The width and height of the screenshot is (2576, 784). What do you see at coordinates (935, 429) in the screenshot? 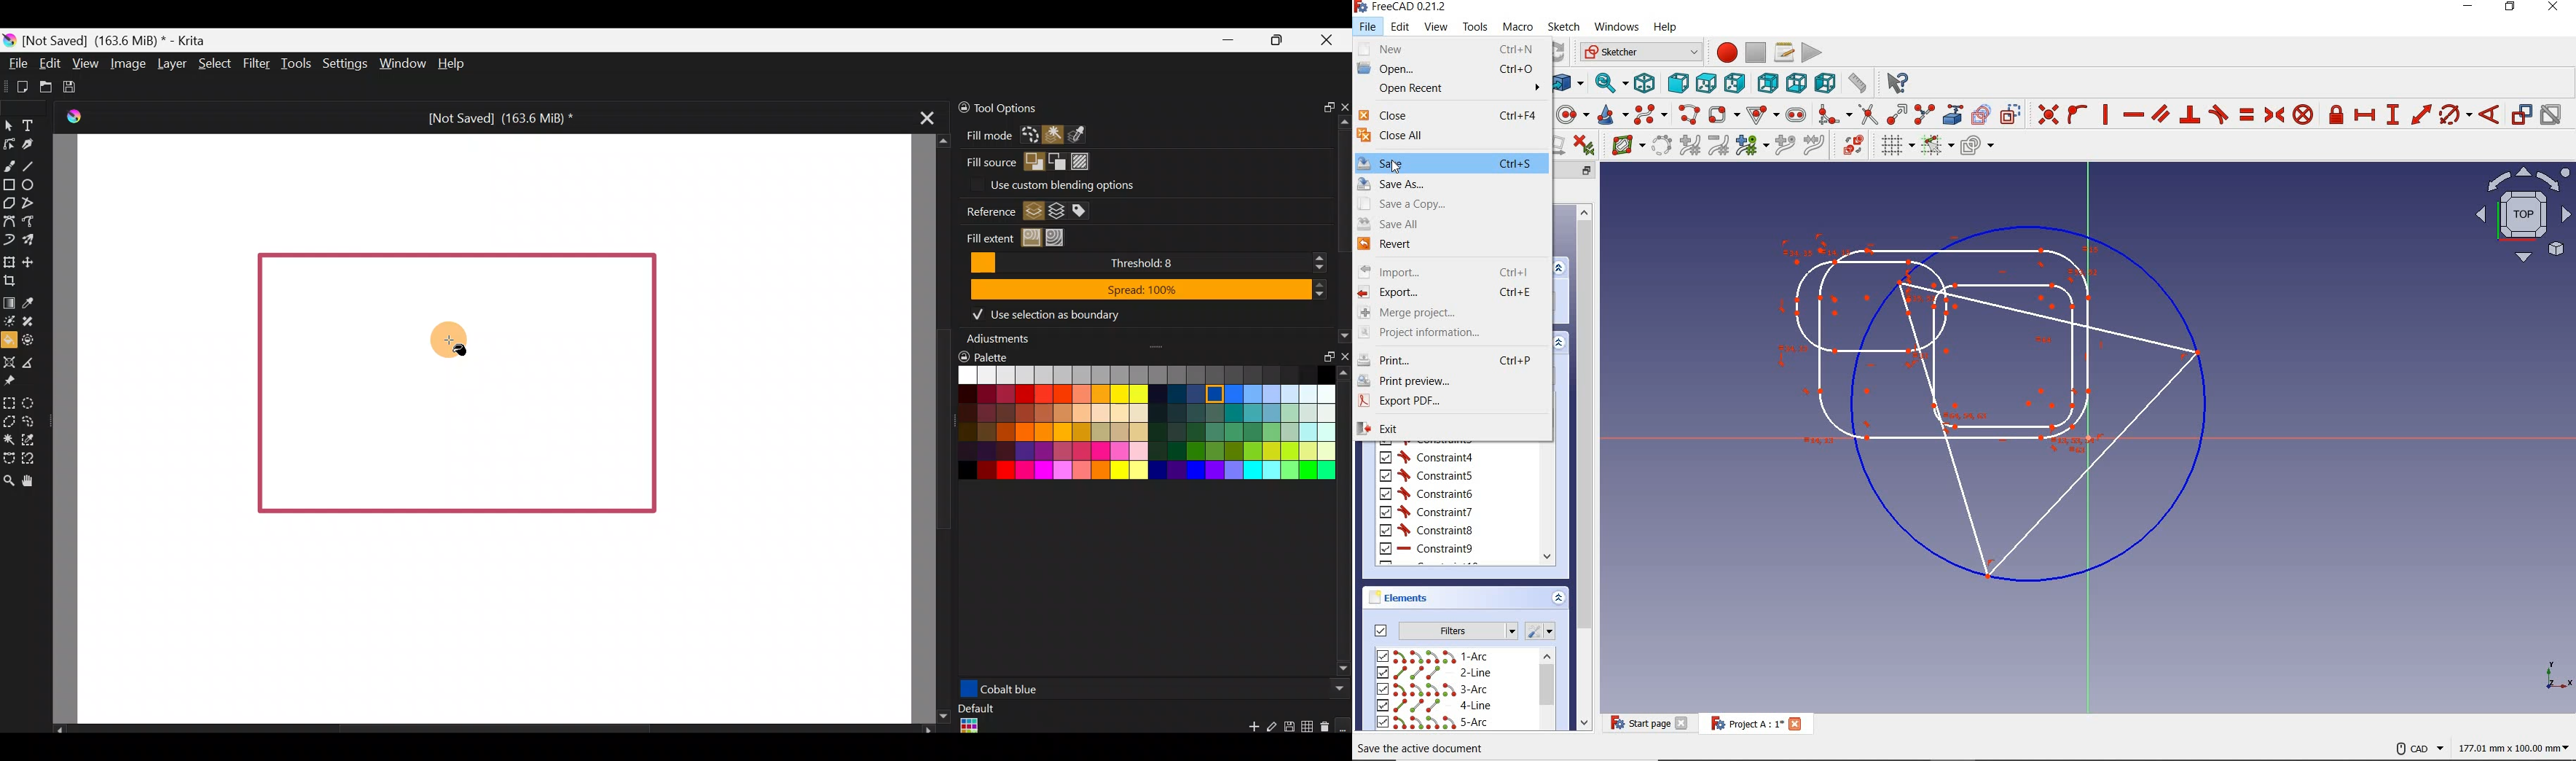
I see `Scroll bar` at bounding box center [935, 429].